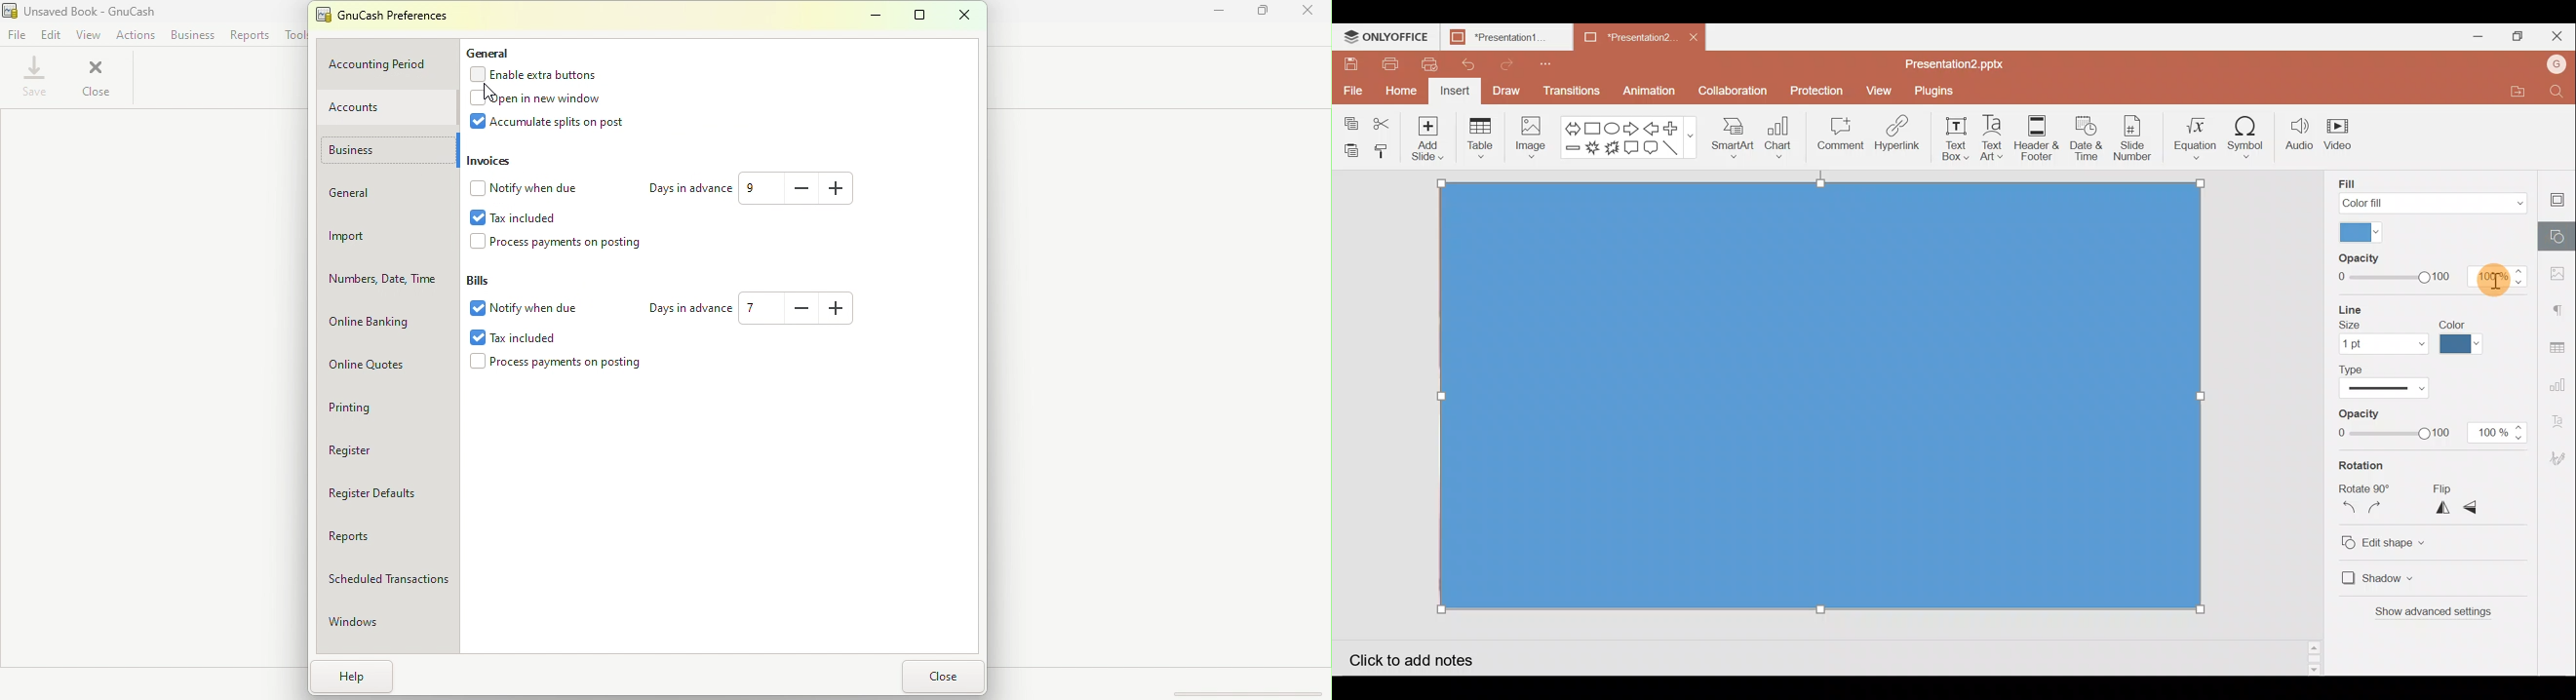  I want to click on Notify when due, so click(525, 189).